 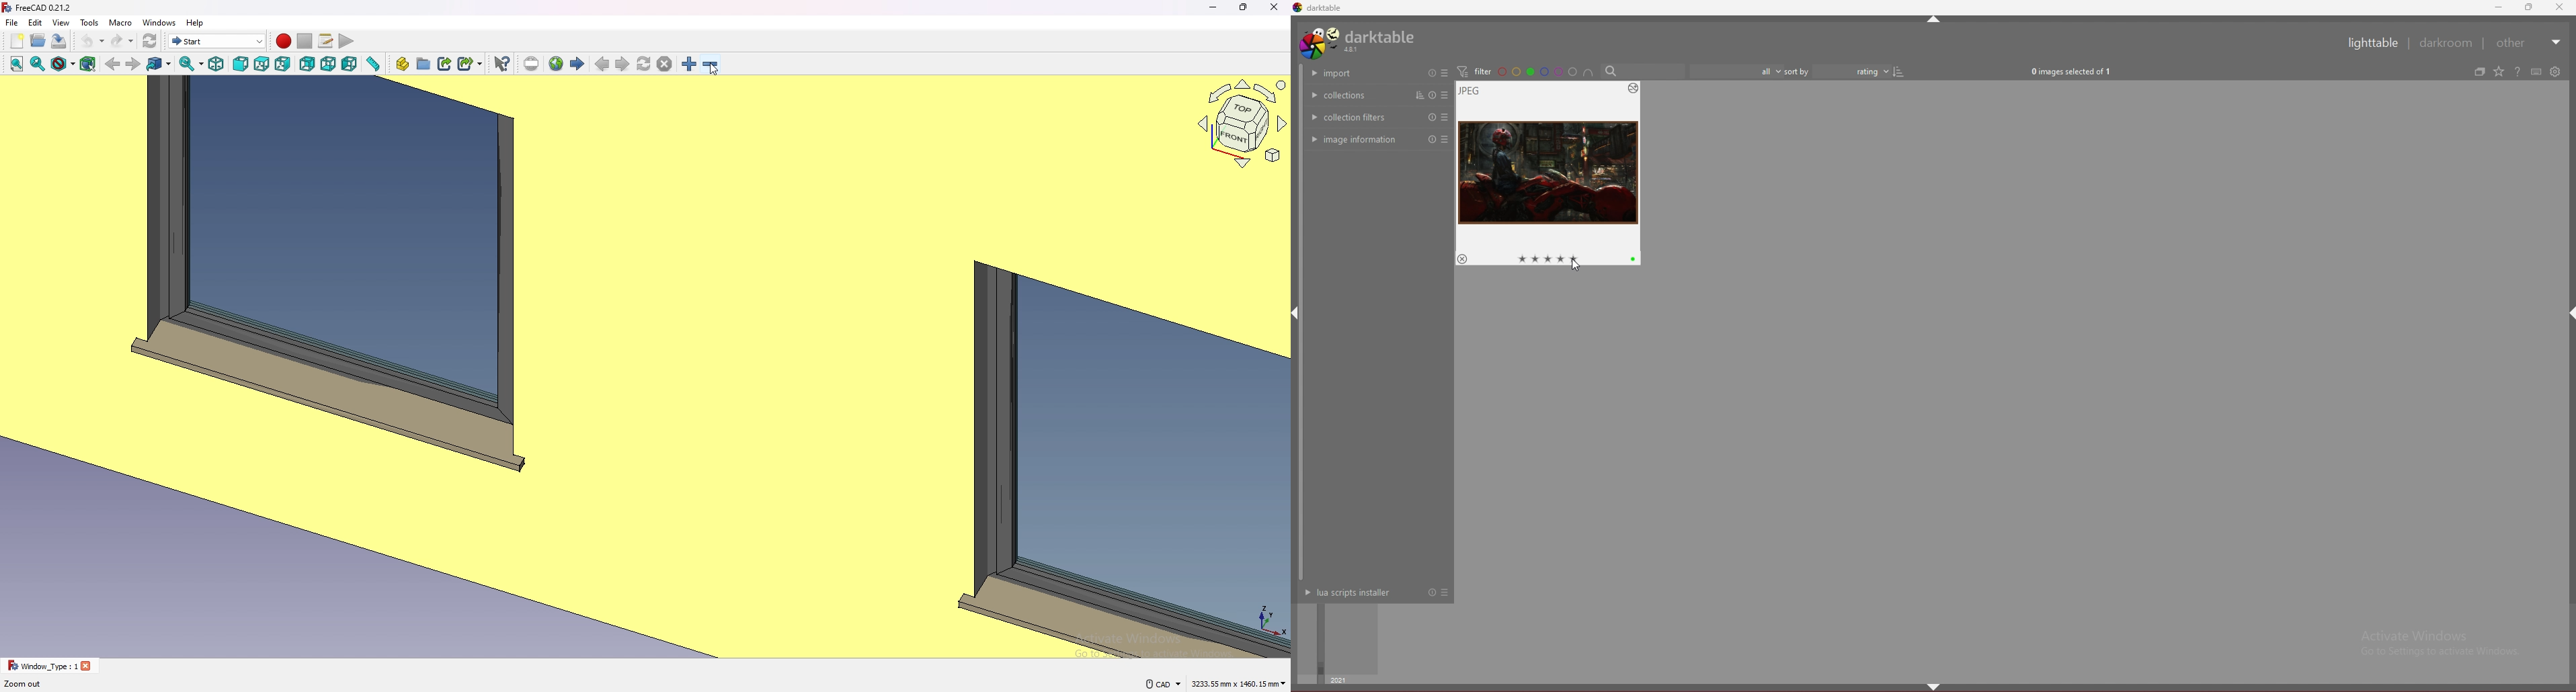 I want to click on Search bar, so click(x=1643, y=72).